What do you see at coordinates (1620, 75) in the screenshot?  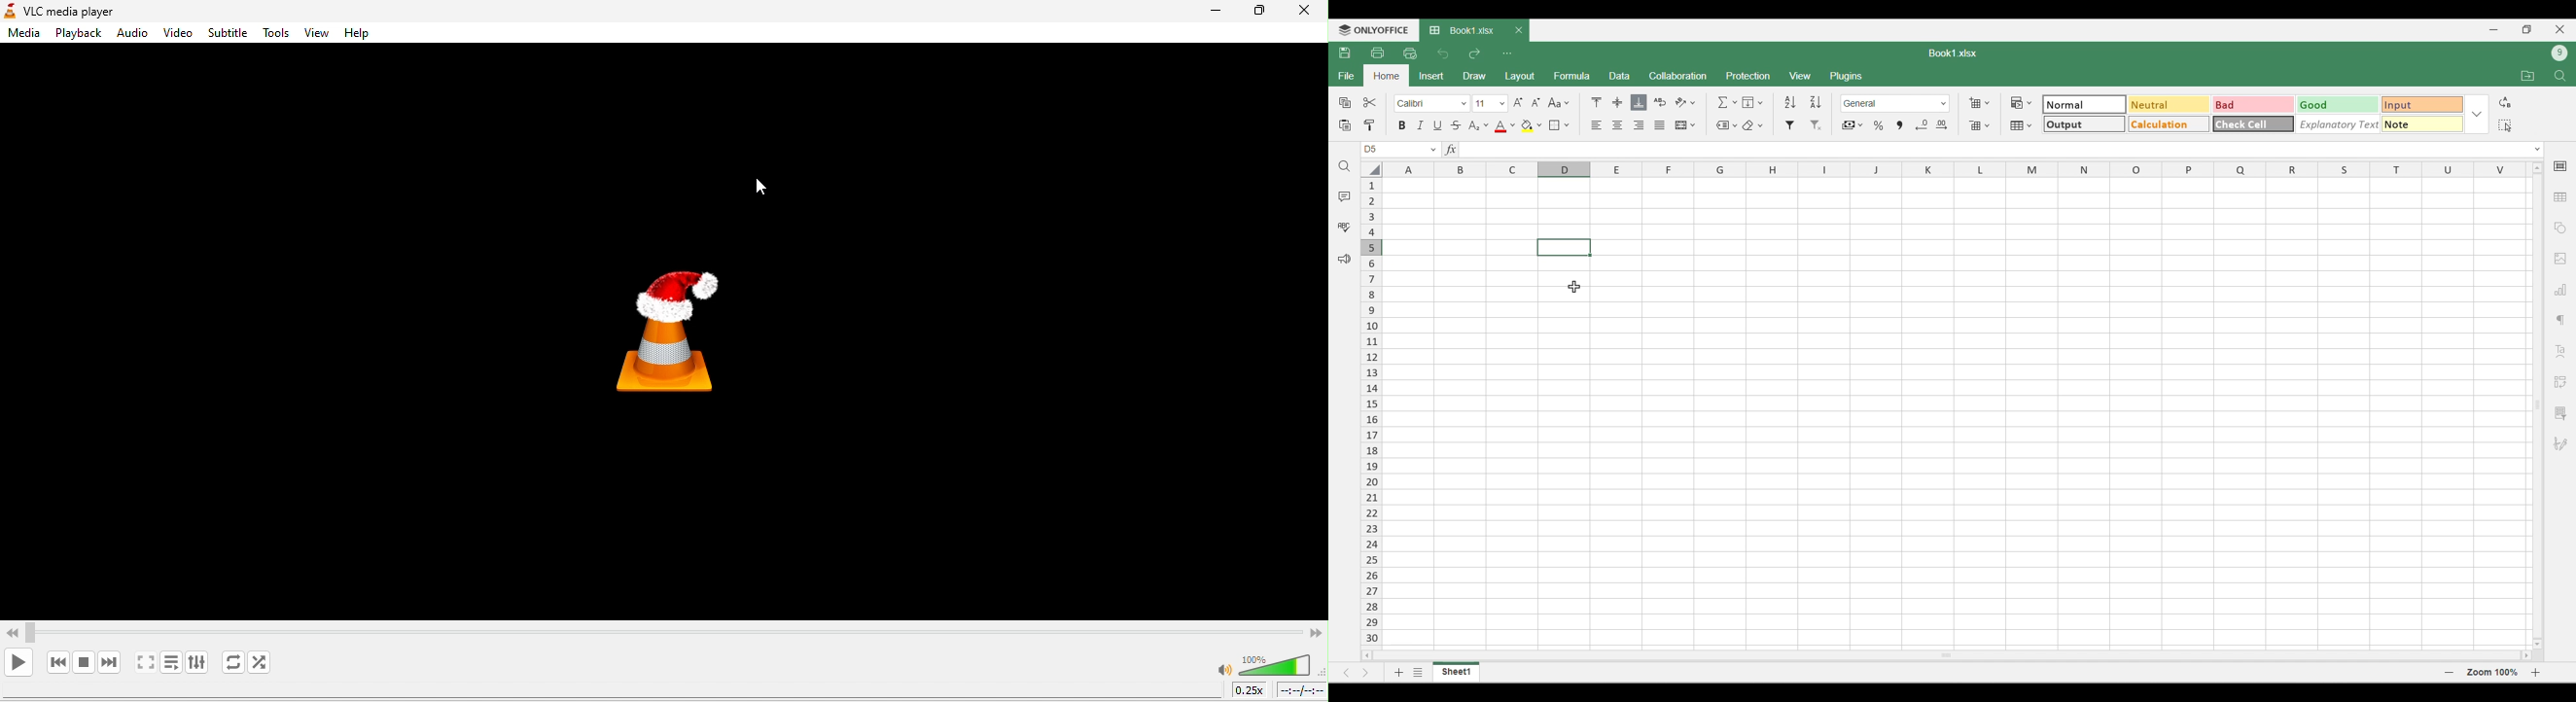 I see `Data menu` at bounding box center [1620, 75].